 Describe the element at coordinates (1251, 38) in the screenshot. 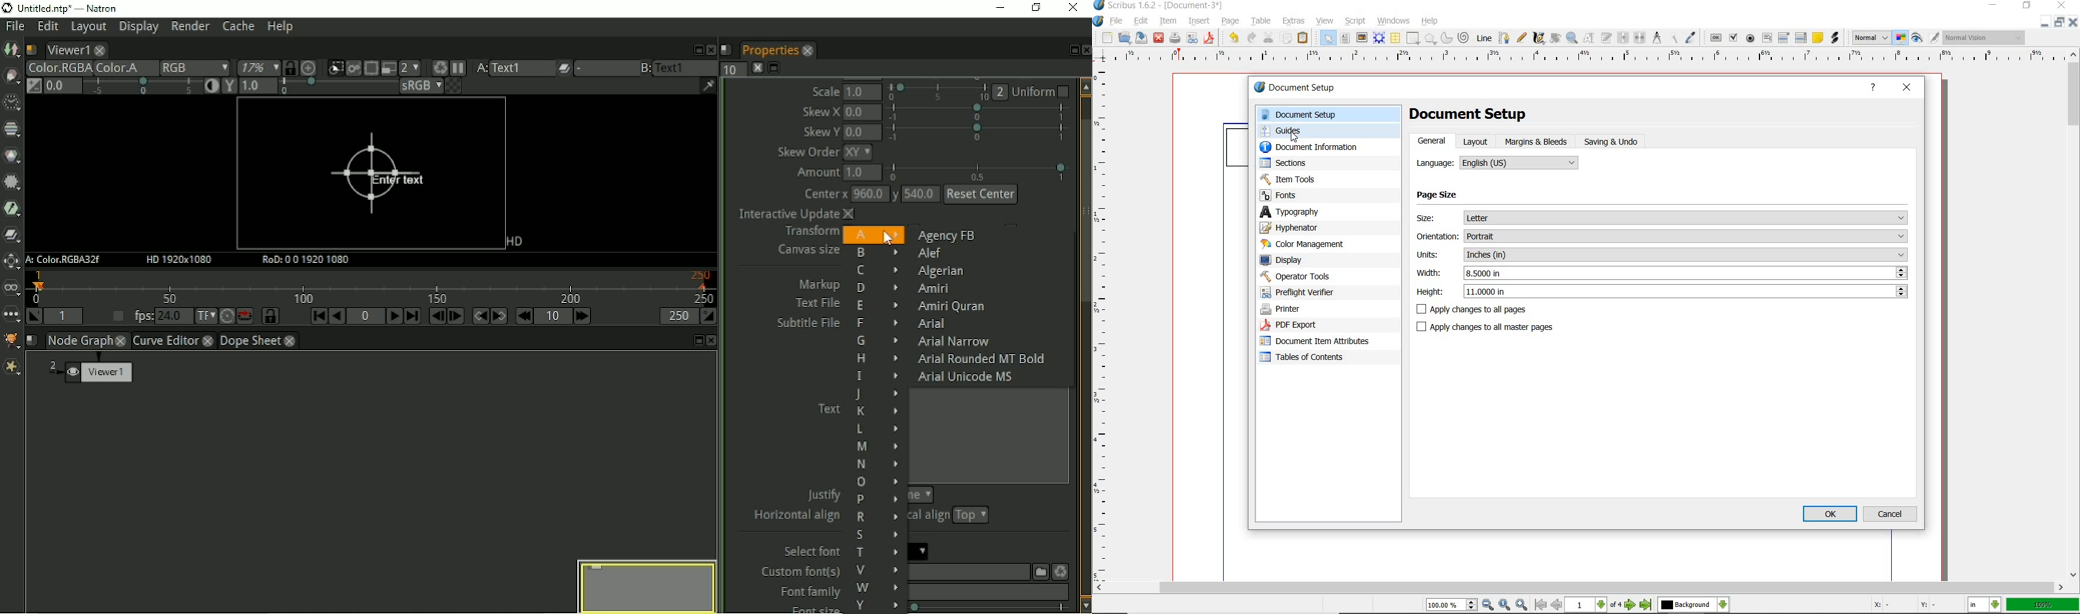

I see `redo` at that location.